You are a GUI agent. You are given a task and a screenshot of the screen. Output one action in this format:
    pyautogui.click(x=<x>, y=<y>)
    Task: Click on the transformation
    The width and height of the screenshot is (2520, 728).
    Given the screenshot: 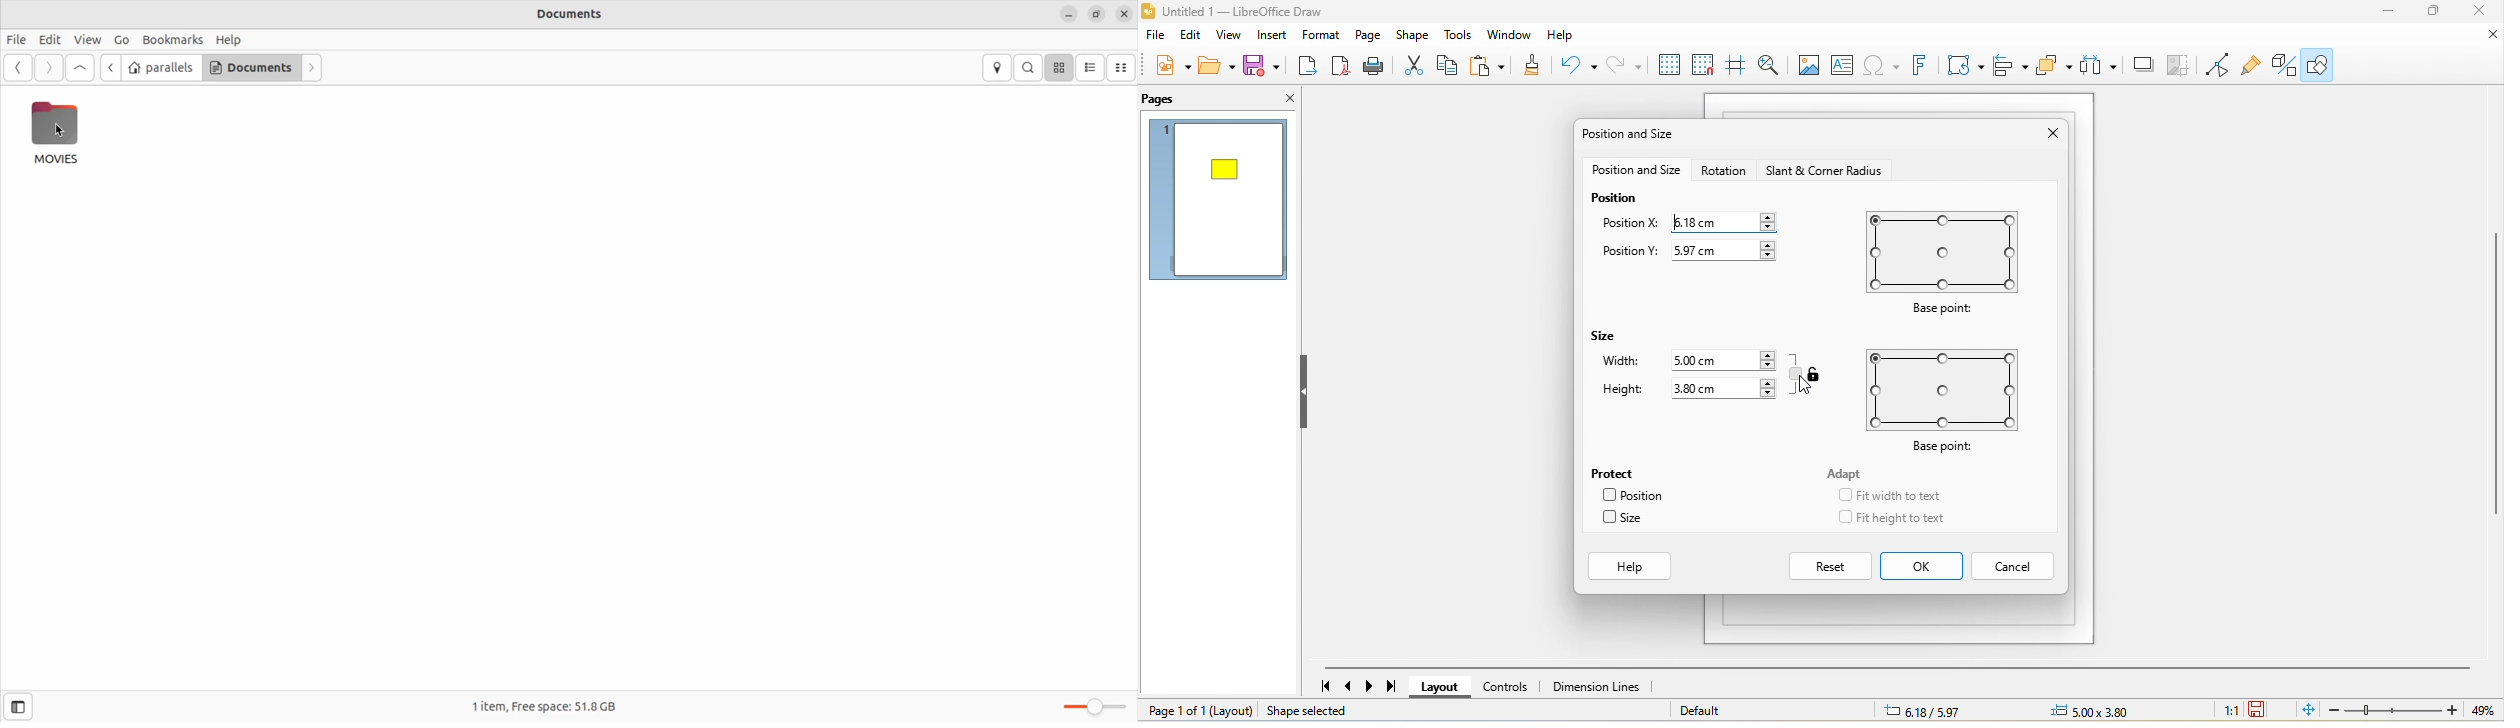 What is the action you would take?
    pyautogui.click(x=1962, y=64)
    